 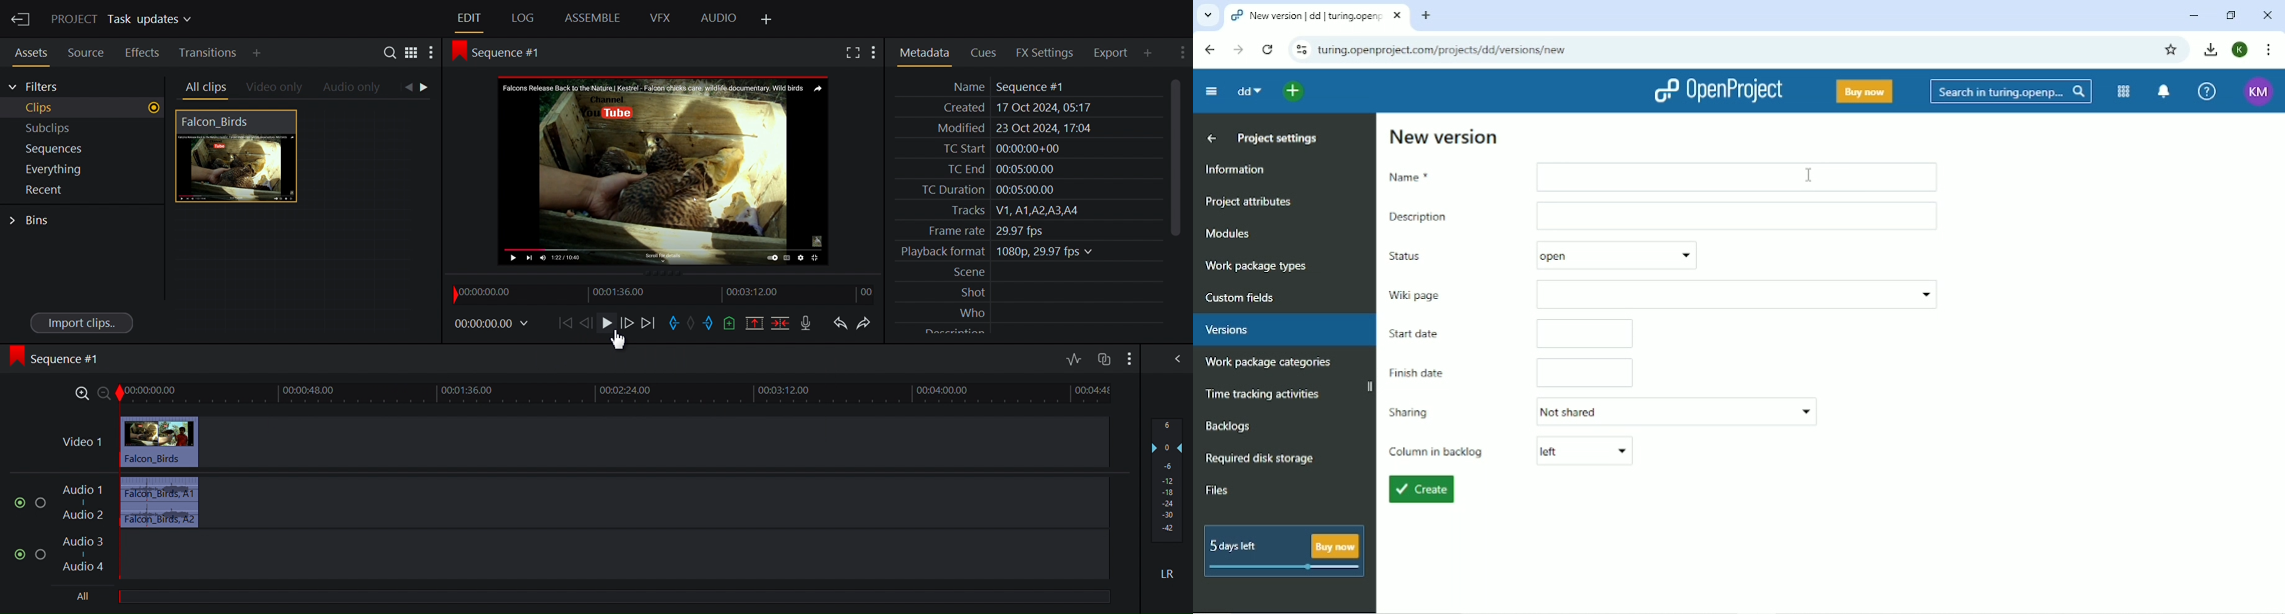 I want to click on Solo this track, so click(x=42, y=555).